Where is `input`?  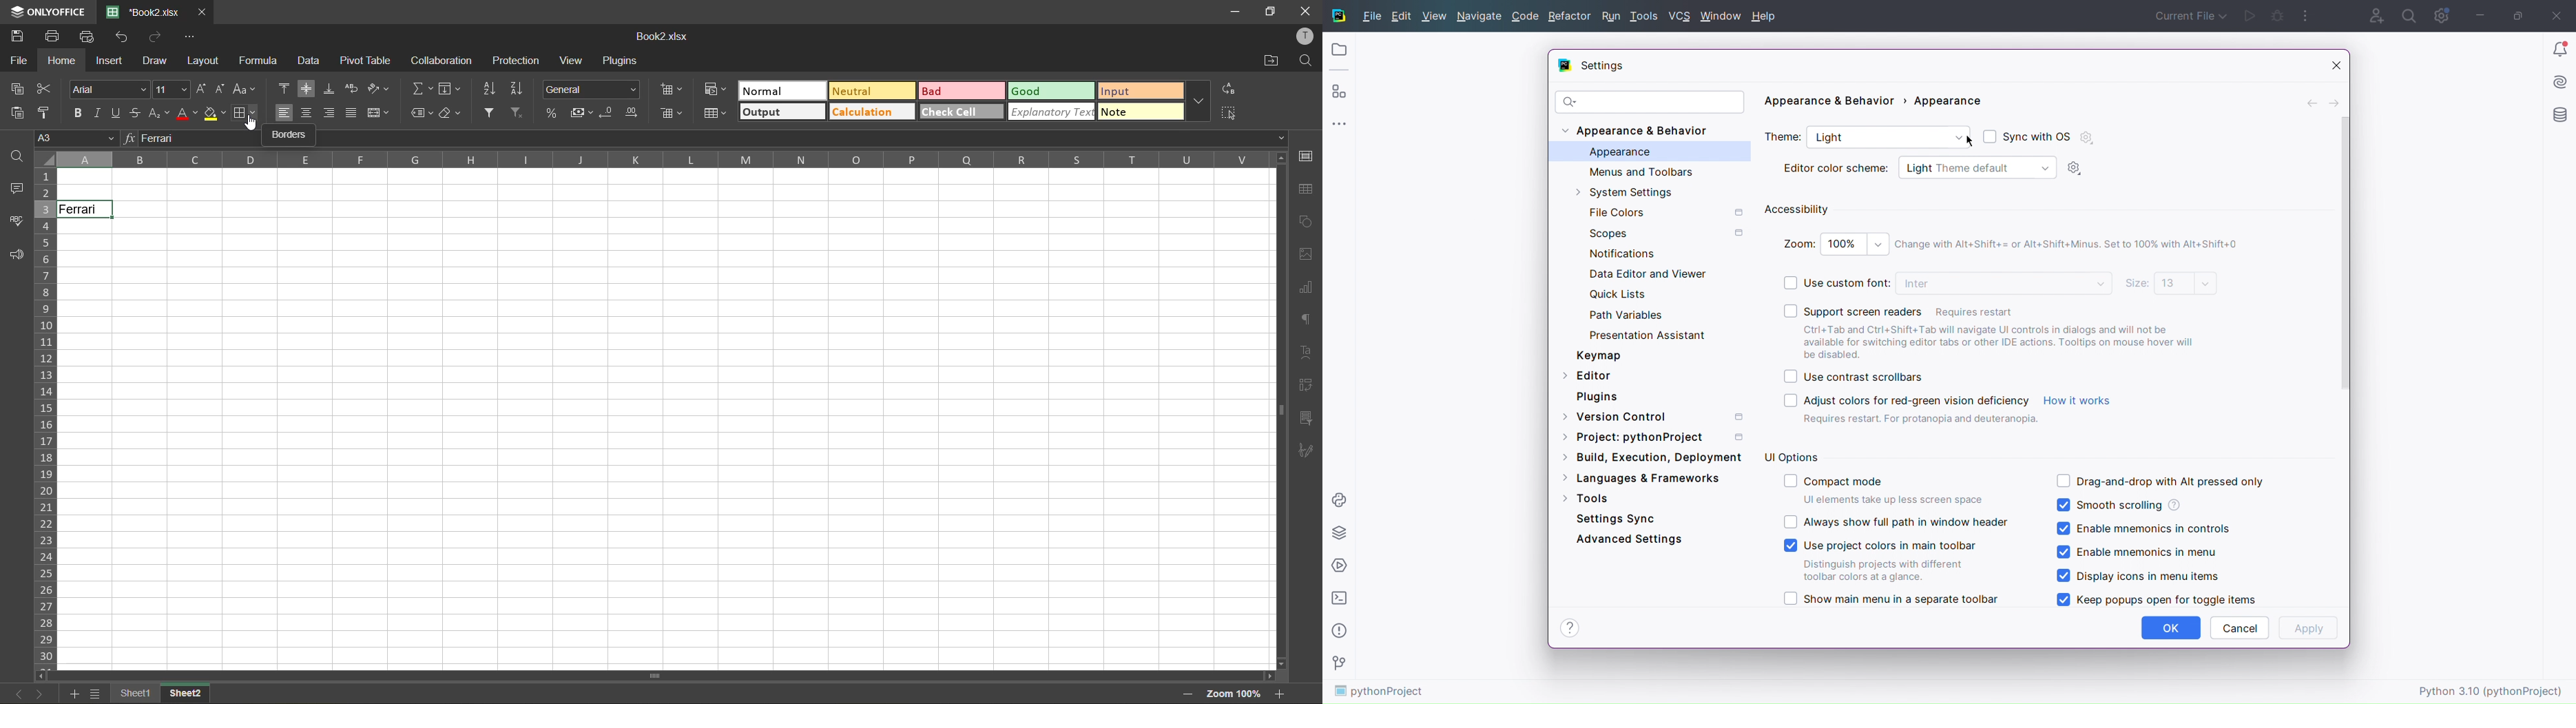
input is located at coordinates (1141, 91).